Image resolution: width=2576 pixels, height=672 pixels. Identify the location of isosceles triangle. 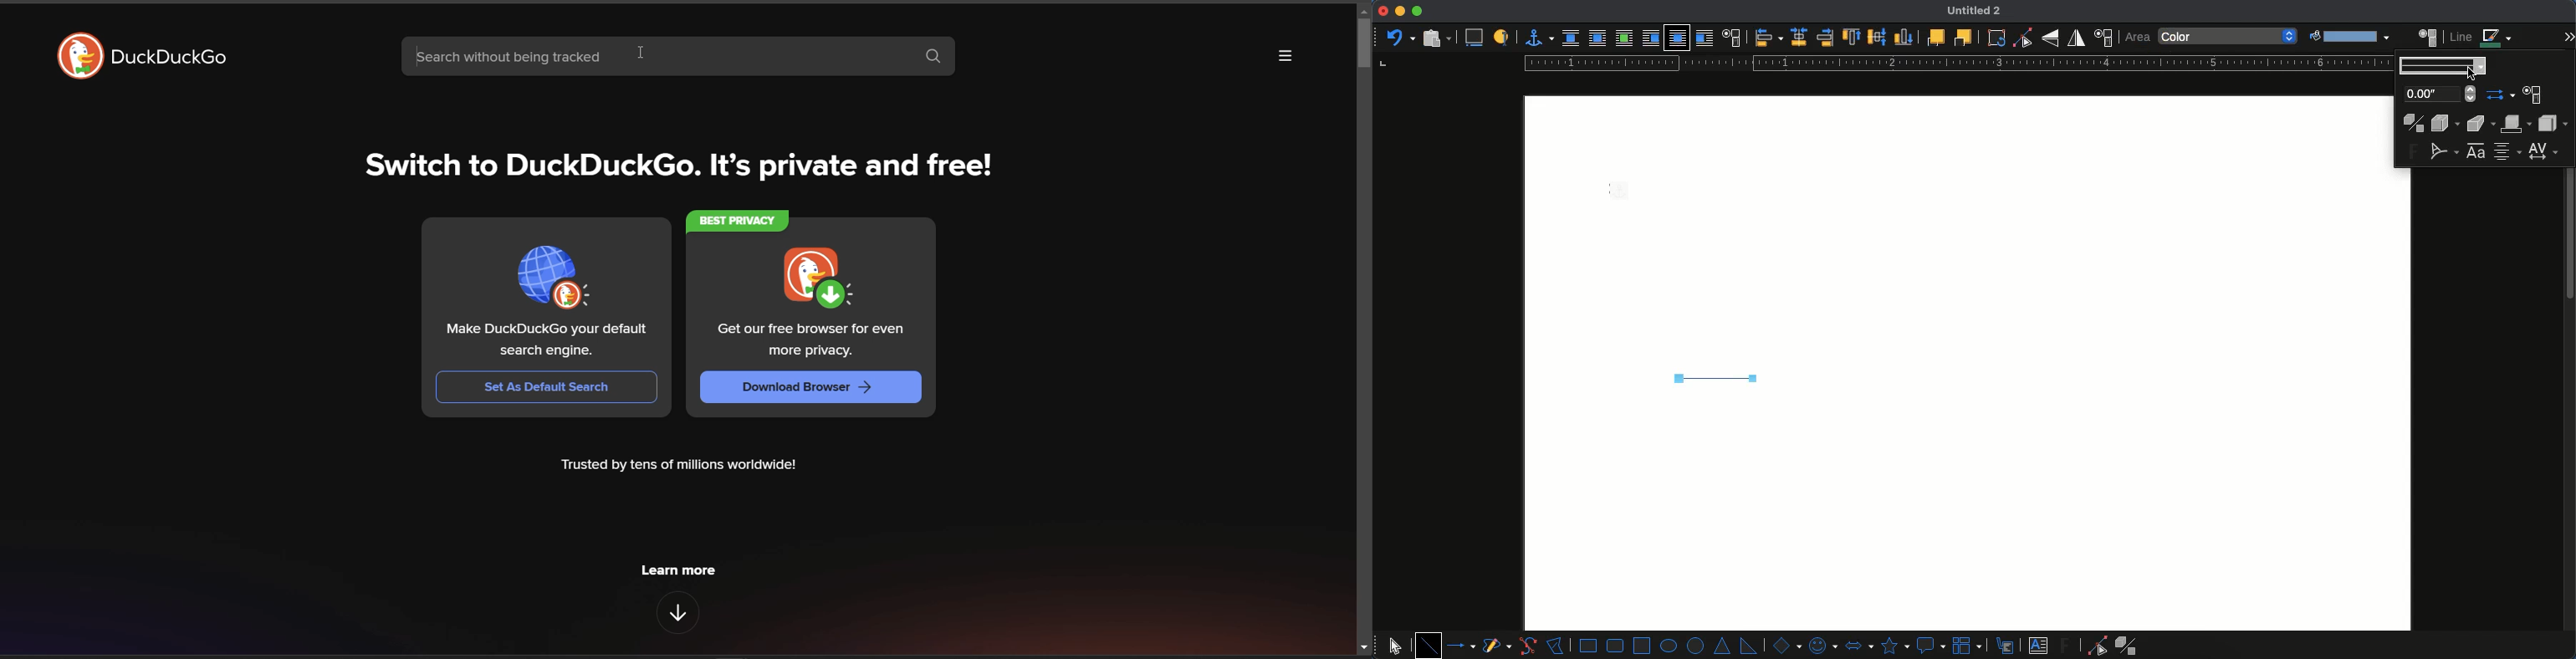
(1724, 646).